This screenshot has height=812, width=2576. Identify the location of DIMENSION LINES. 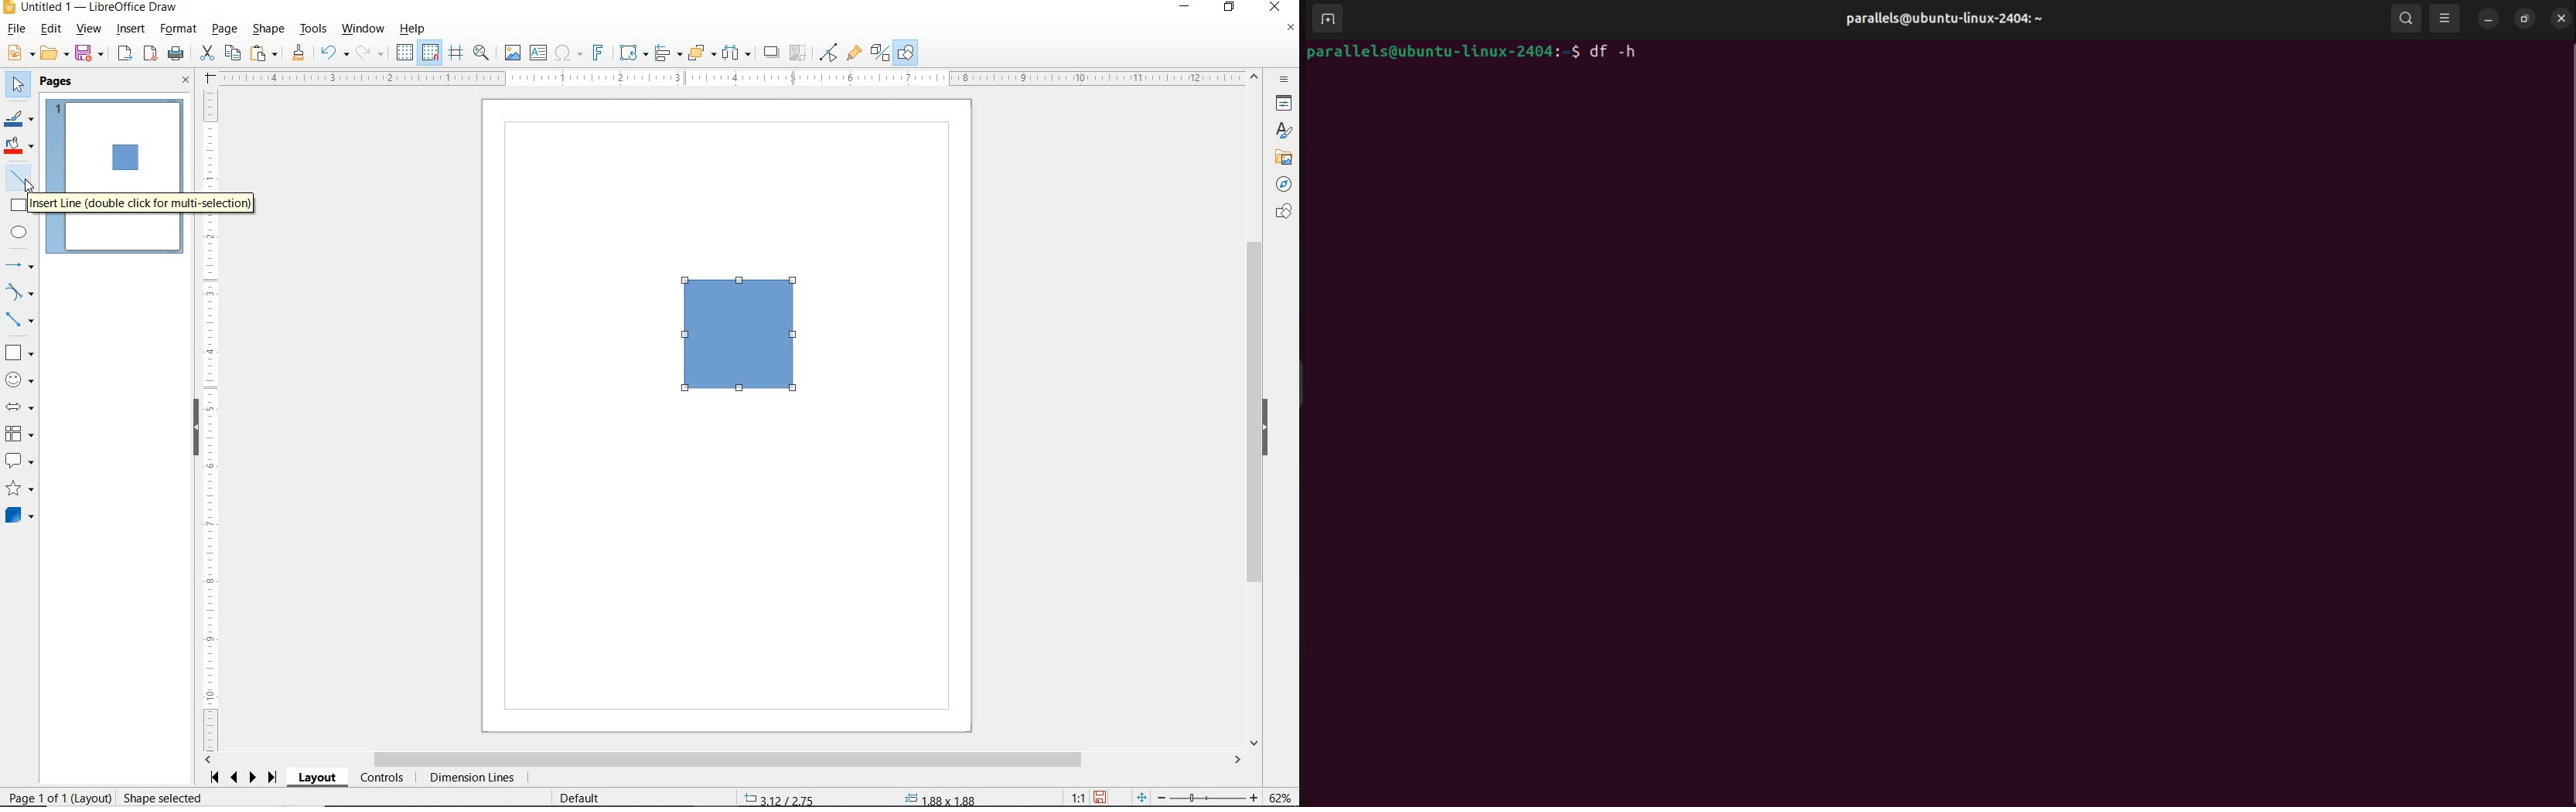
(471, 778).